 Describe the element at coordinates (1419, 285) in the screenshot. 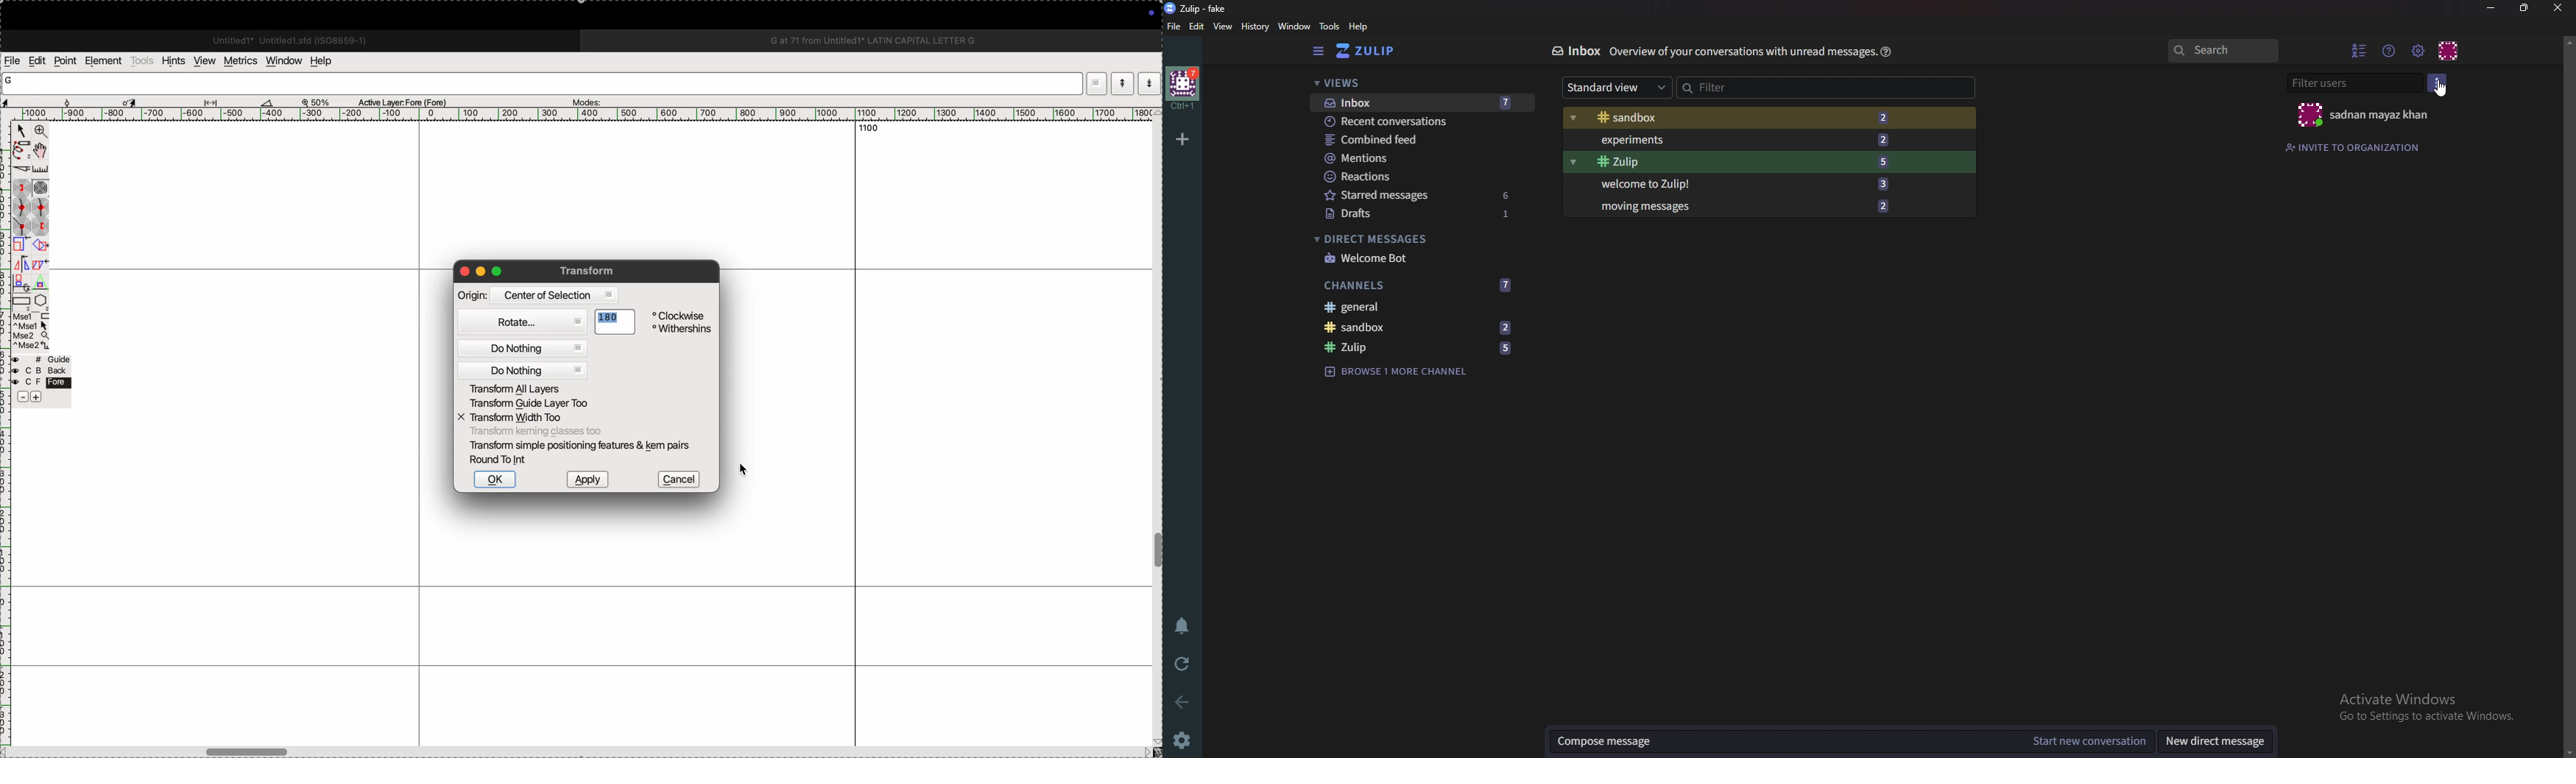

I see `Channels` at that location.